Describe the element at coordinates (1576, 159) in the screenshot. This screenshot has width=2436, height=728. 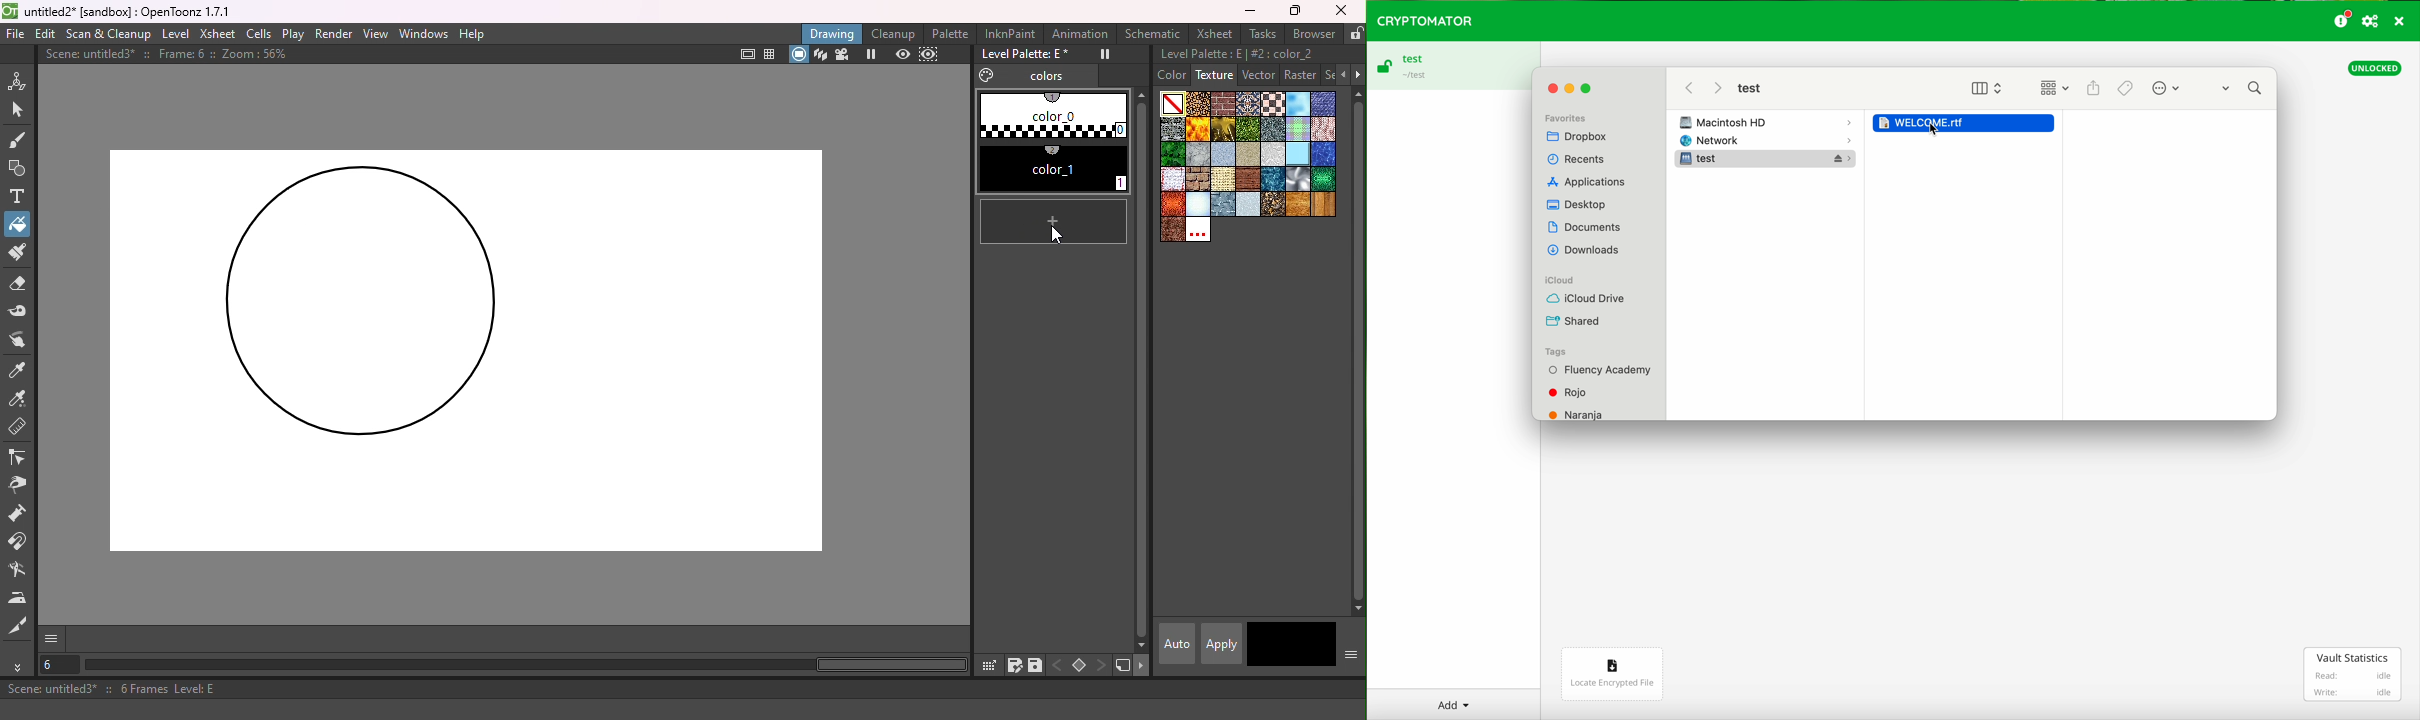
I see `Recents` at that location.